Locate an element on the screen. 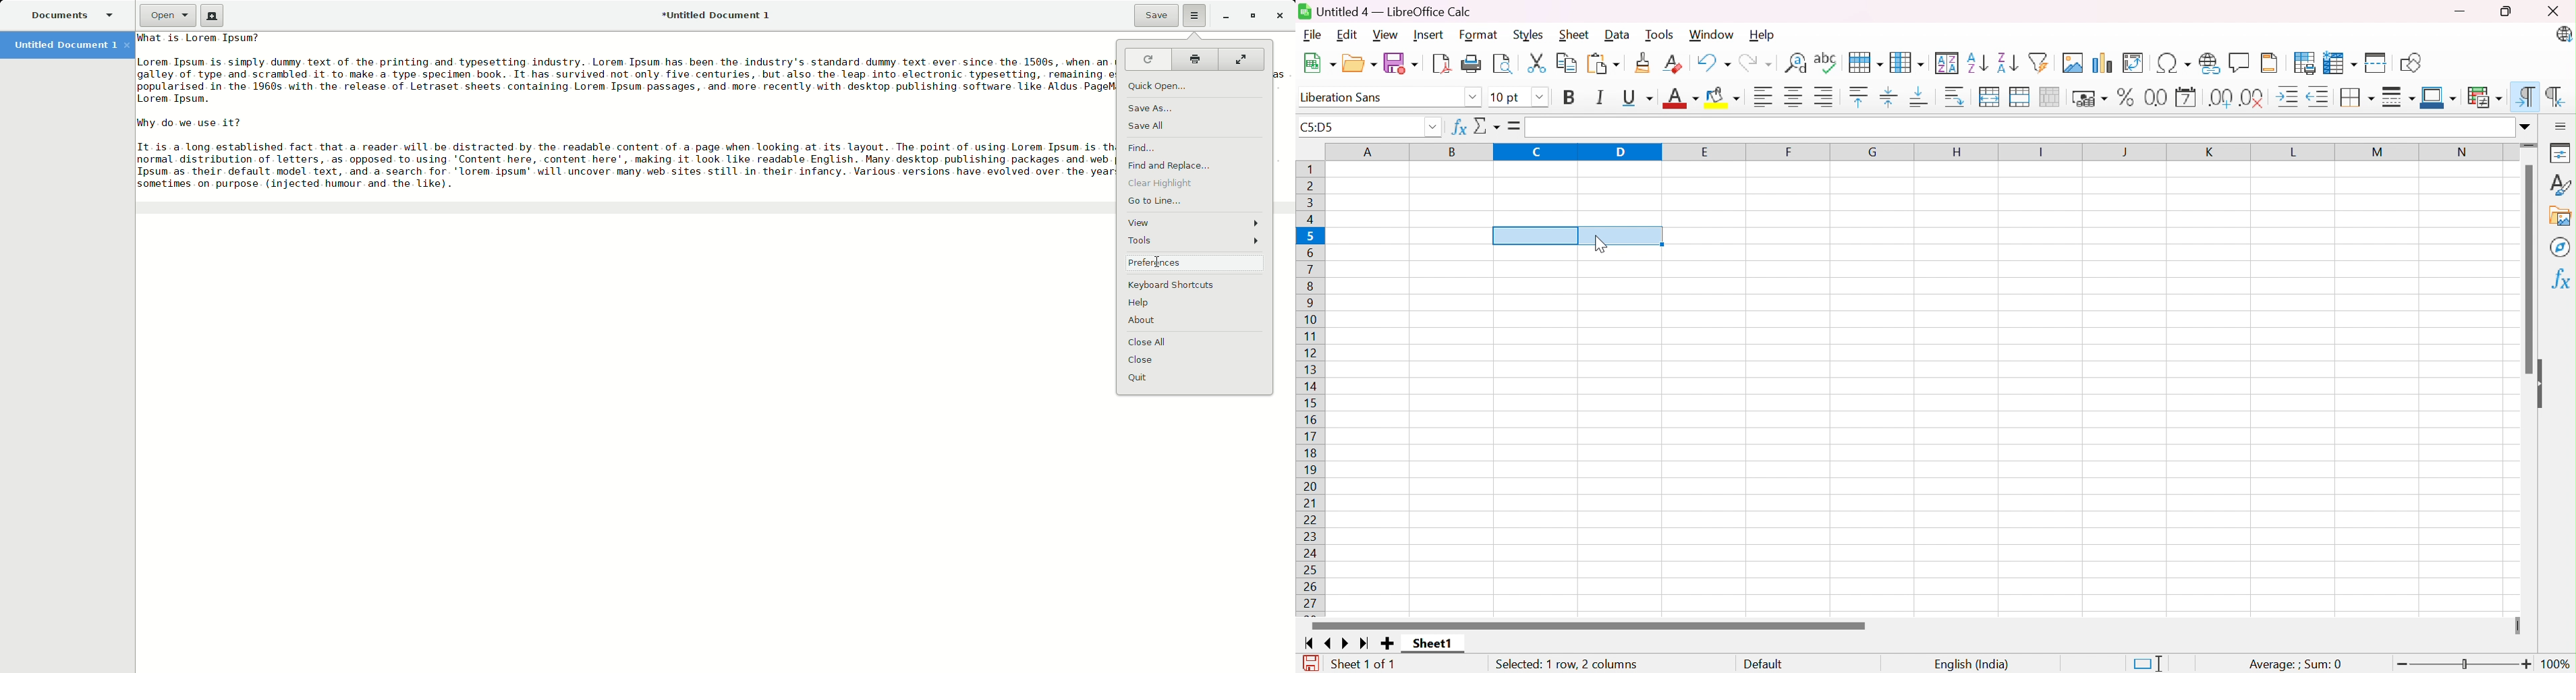  Undo is located at coordinates (1714, 61).